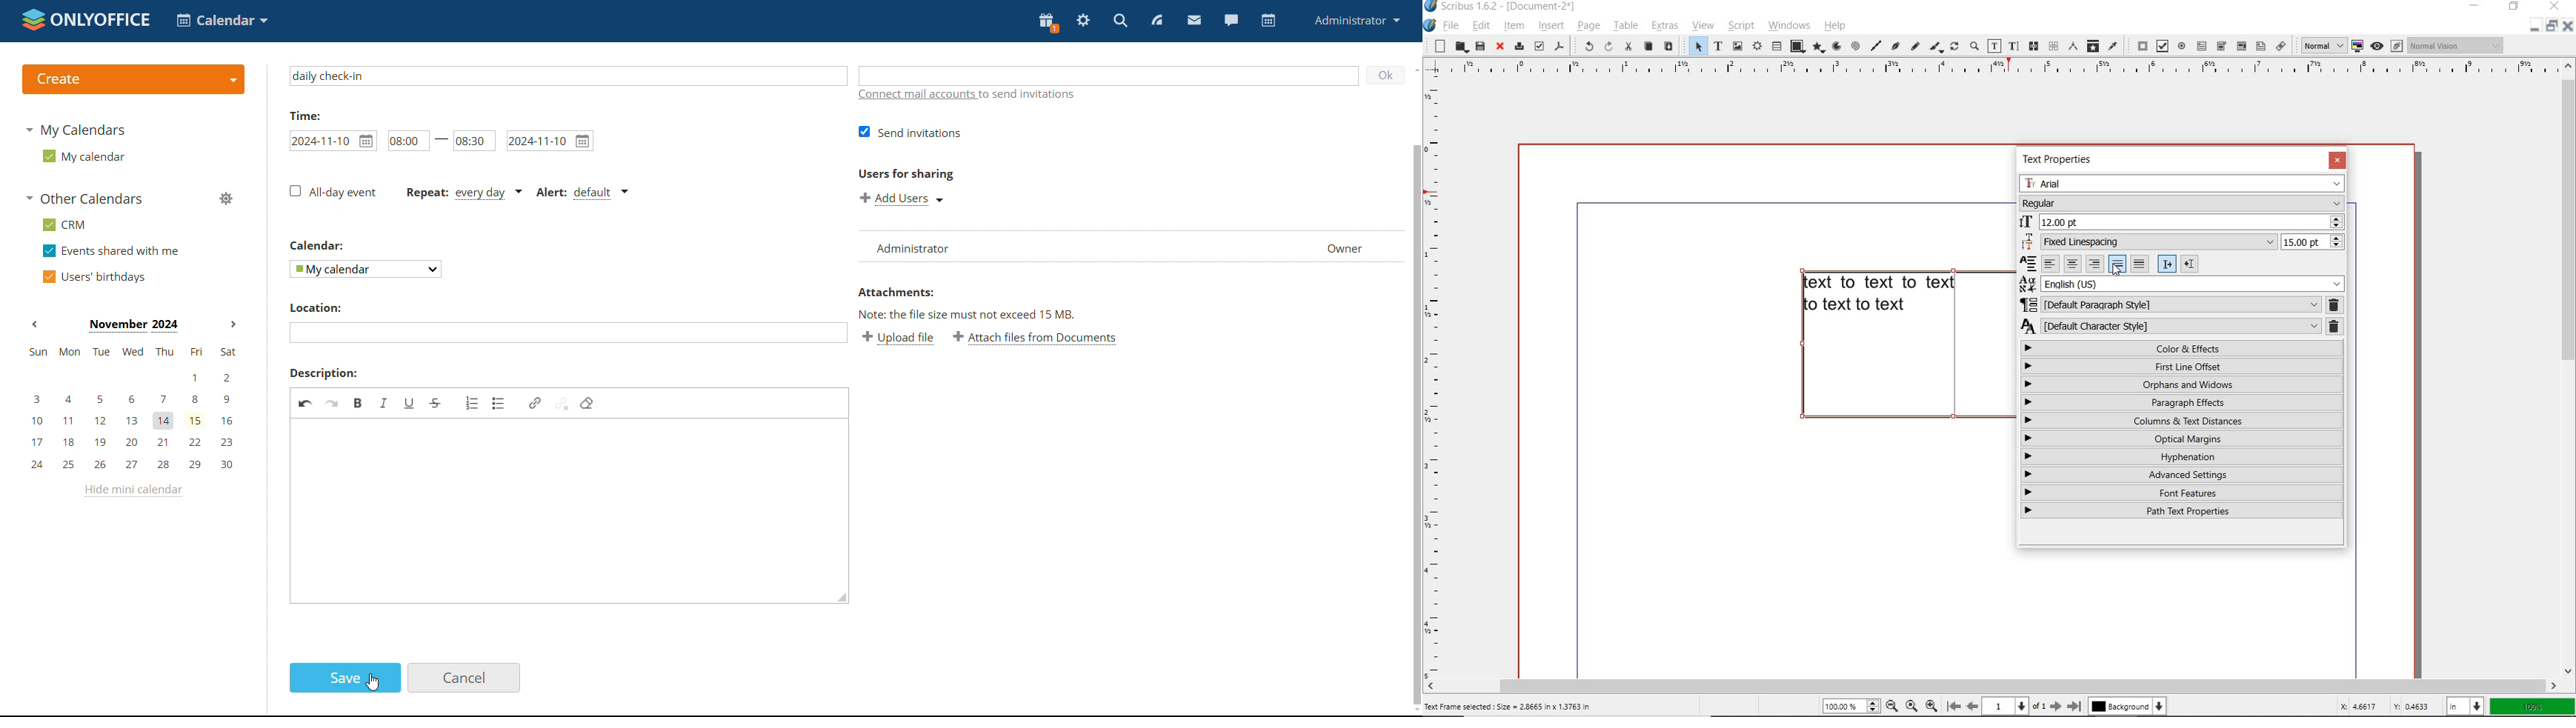  I want to click on ruler, so click(2001, 69).